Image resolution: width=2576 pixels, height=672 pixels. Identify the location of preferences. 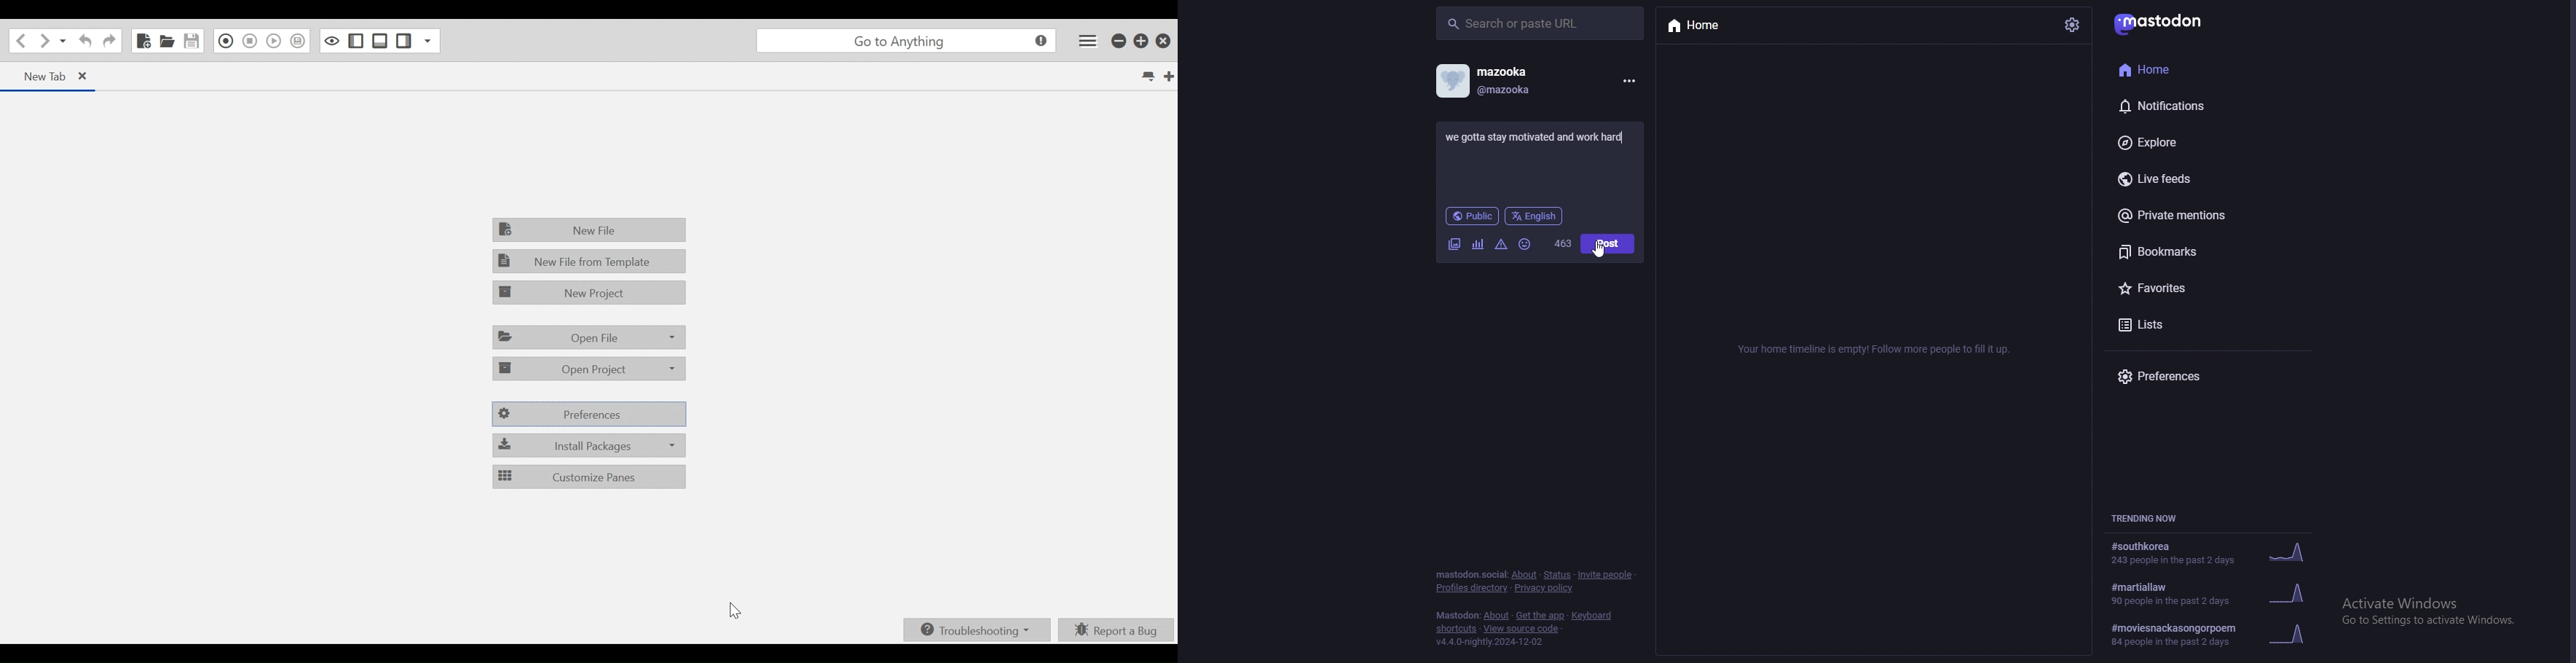
(2196, 377).